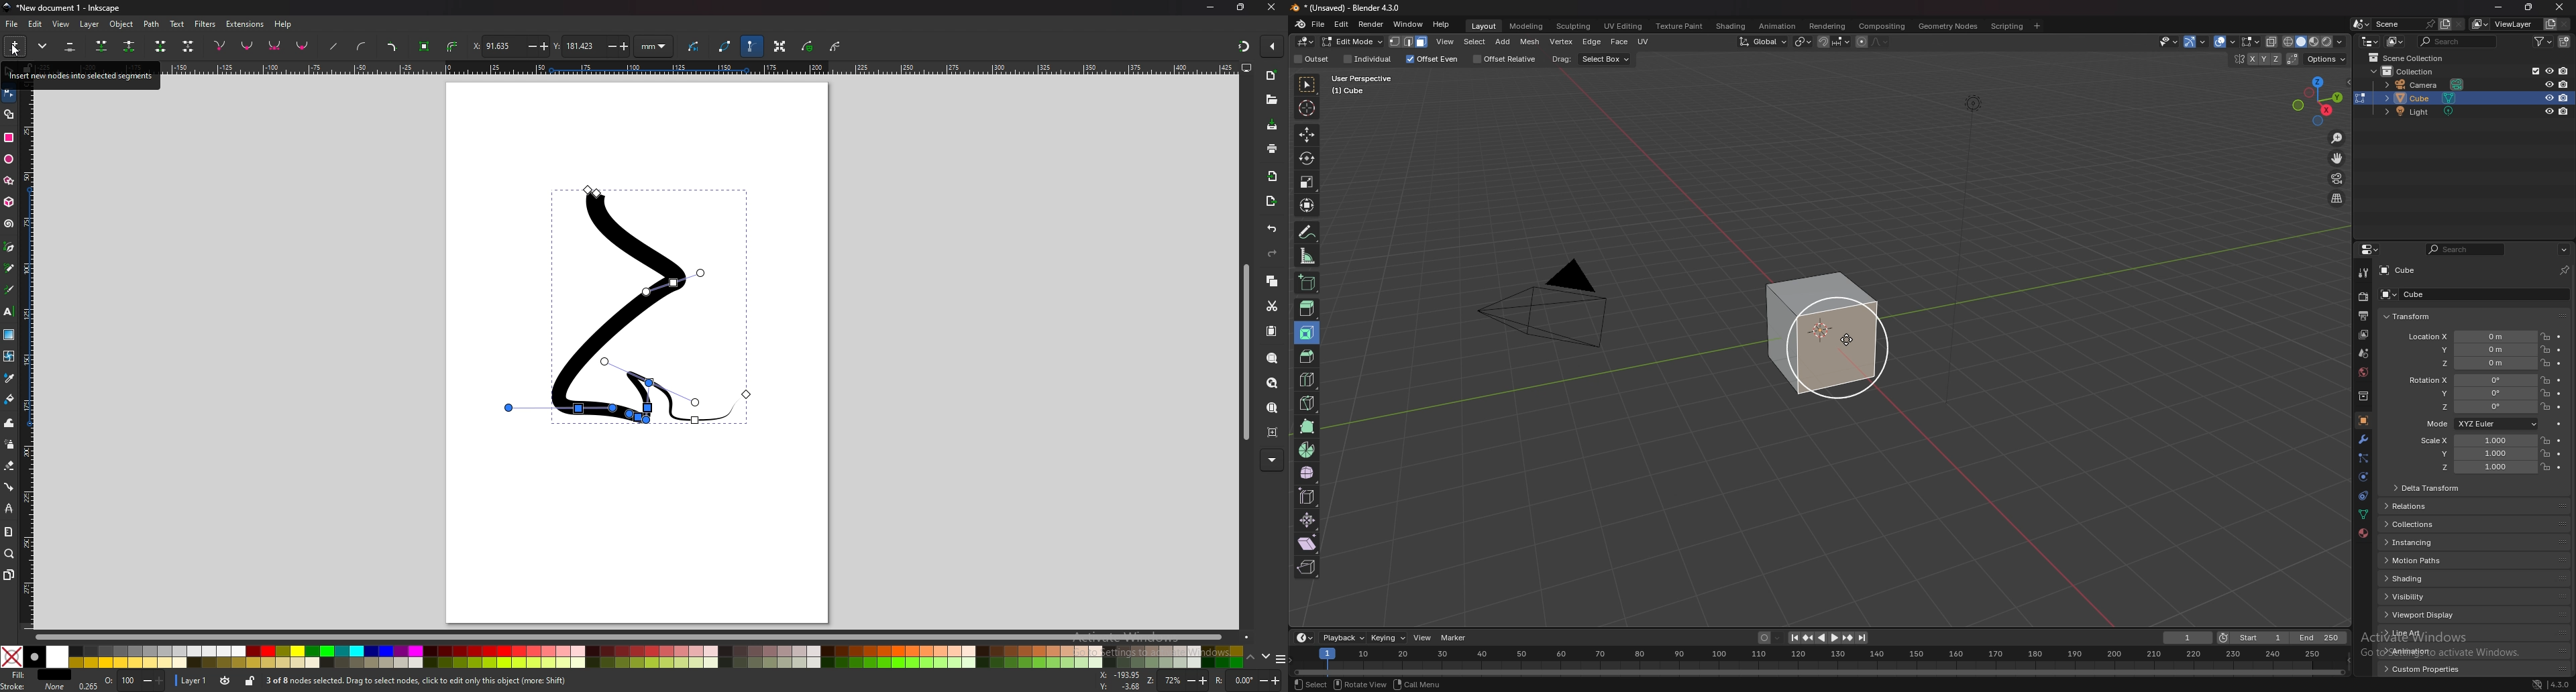 Image resolution: width=2576 pixels, height=700 pixels. I want to click on up, so click(1250, 658).